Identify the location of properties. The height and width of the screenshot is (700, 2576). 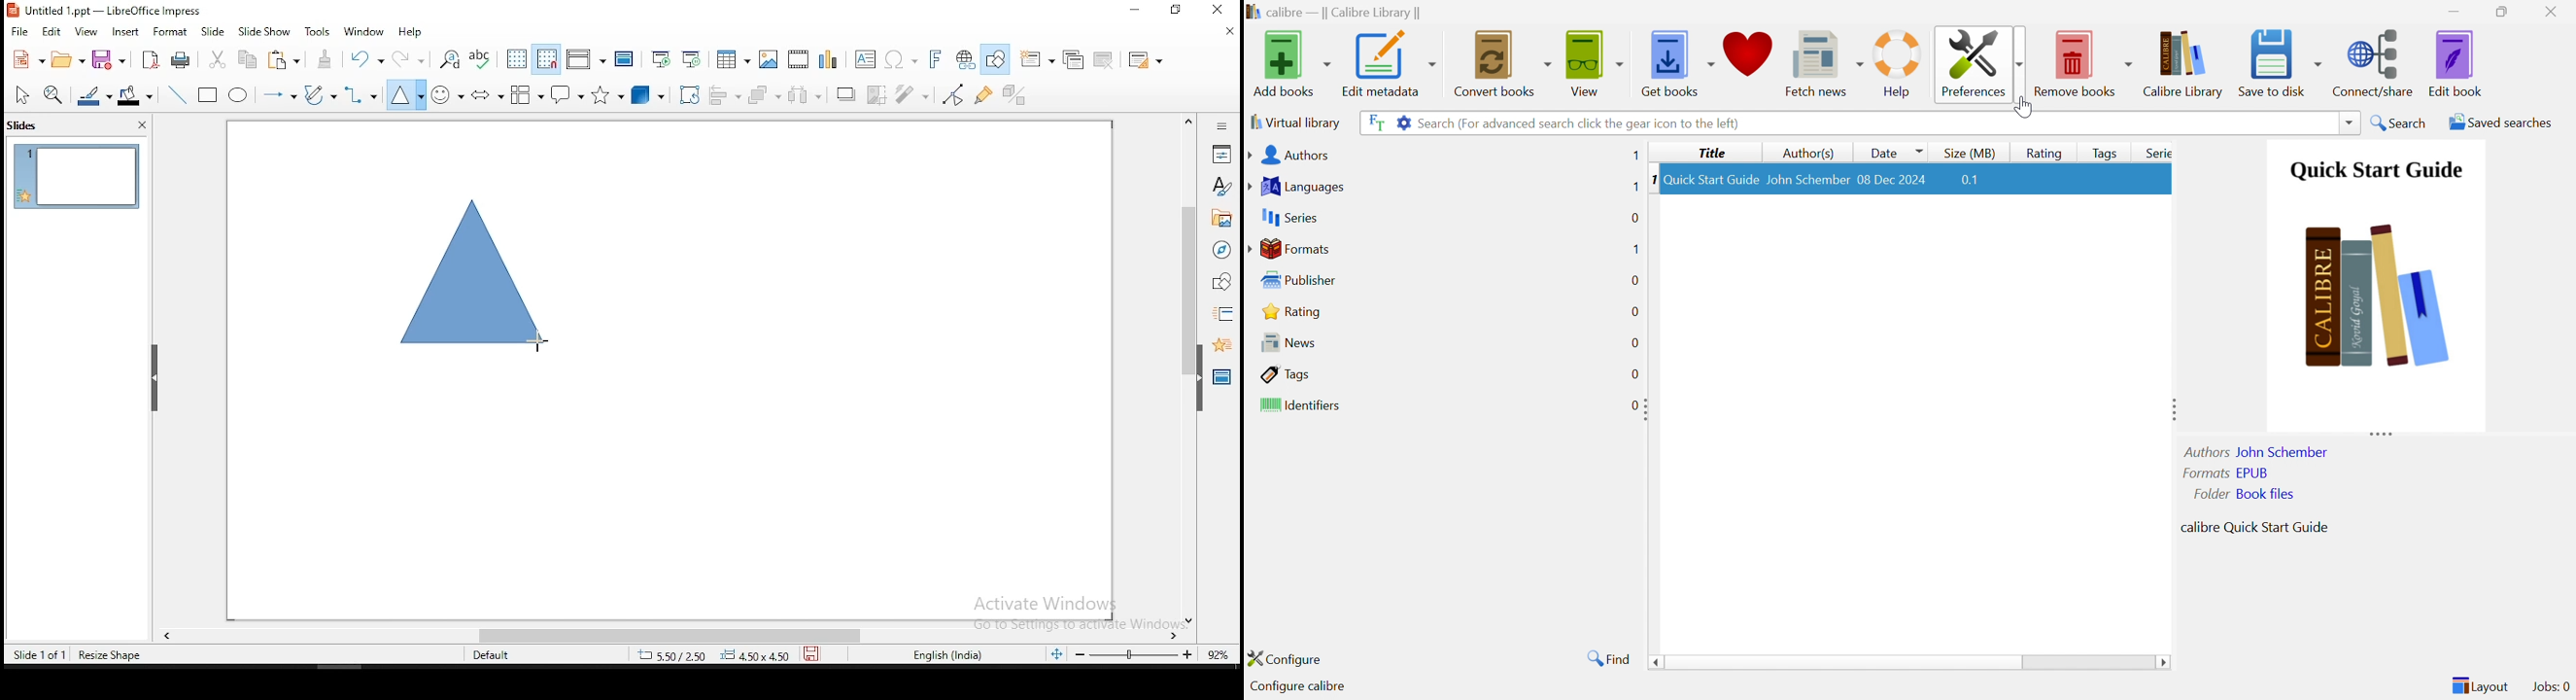
(1223, 153).